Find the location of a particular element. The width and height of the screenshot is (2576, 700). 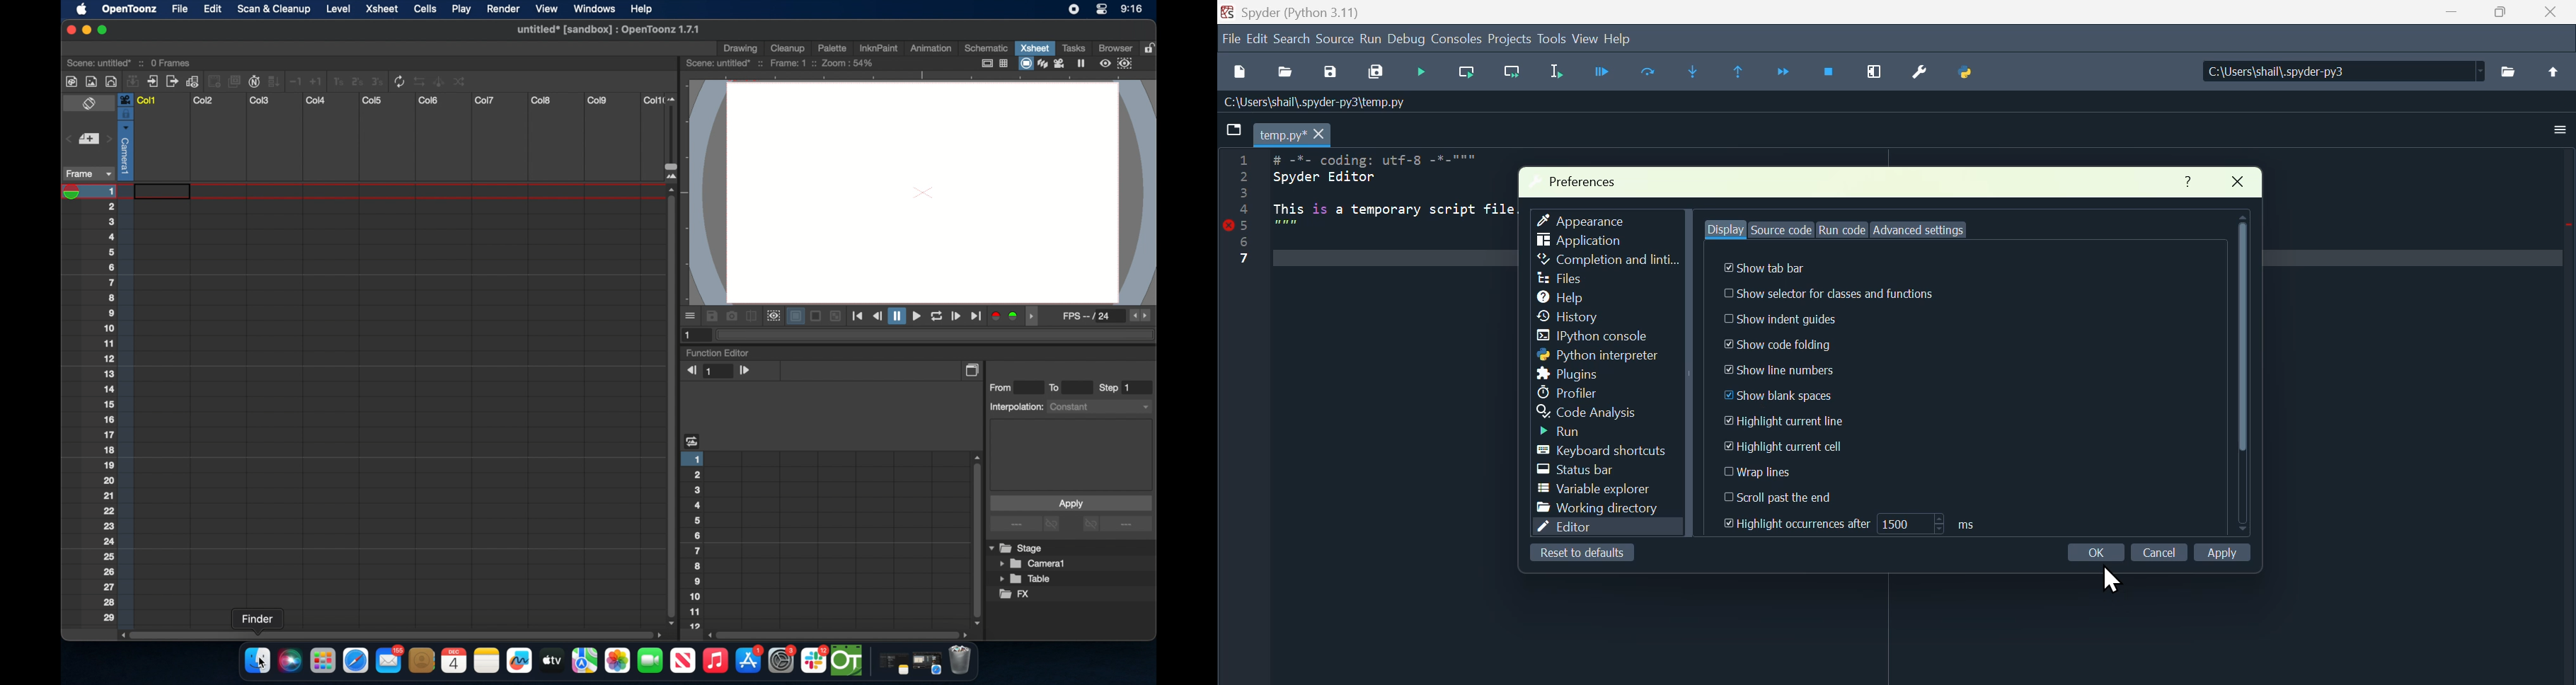

Close is located at coordinates (2246, 179).